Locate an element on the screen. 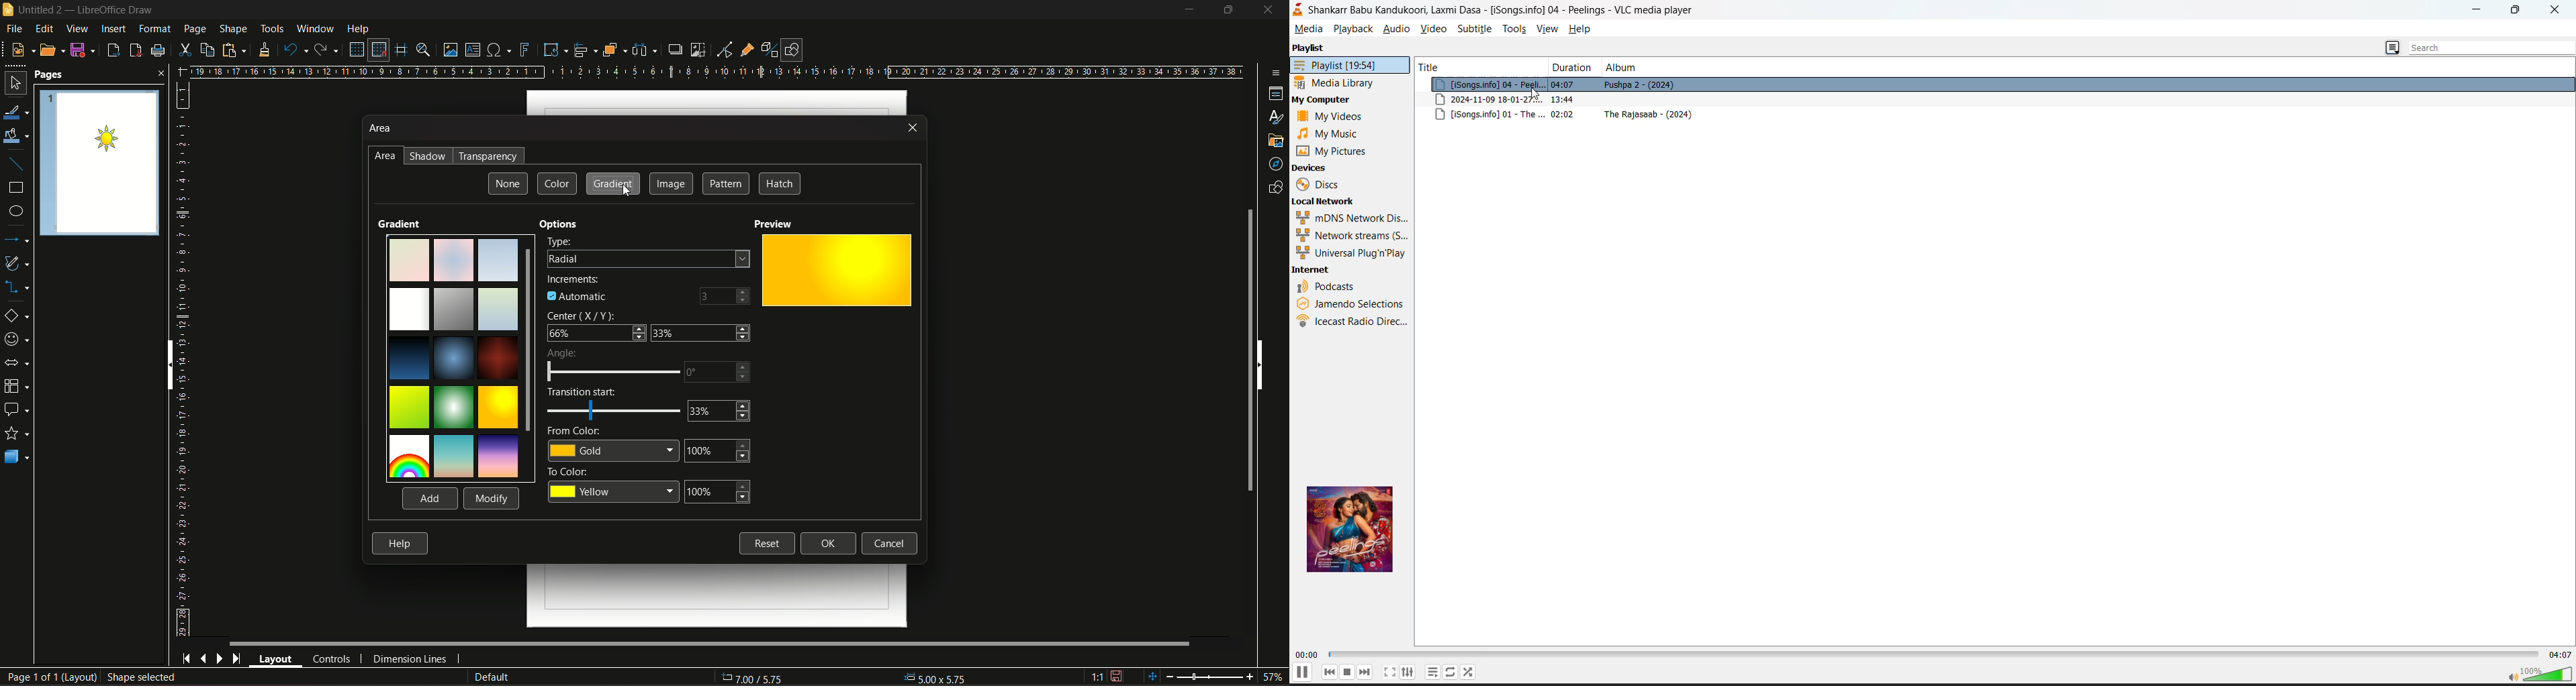 The width and height of the screenshot is (2576, 700). gradient is located at coordinates (400, 224).